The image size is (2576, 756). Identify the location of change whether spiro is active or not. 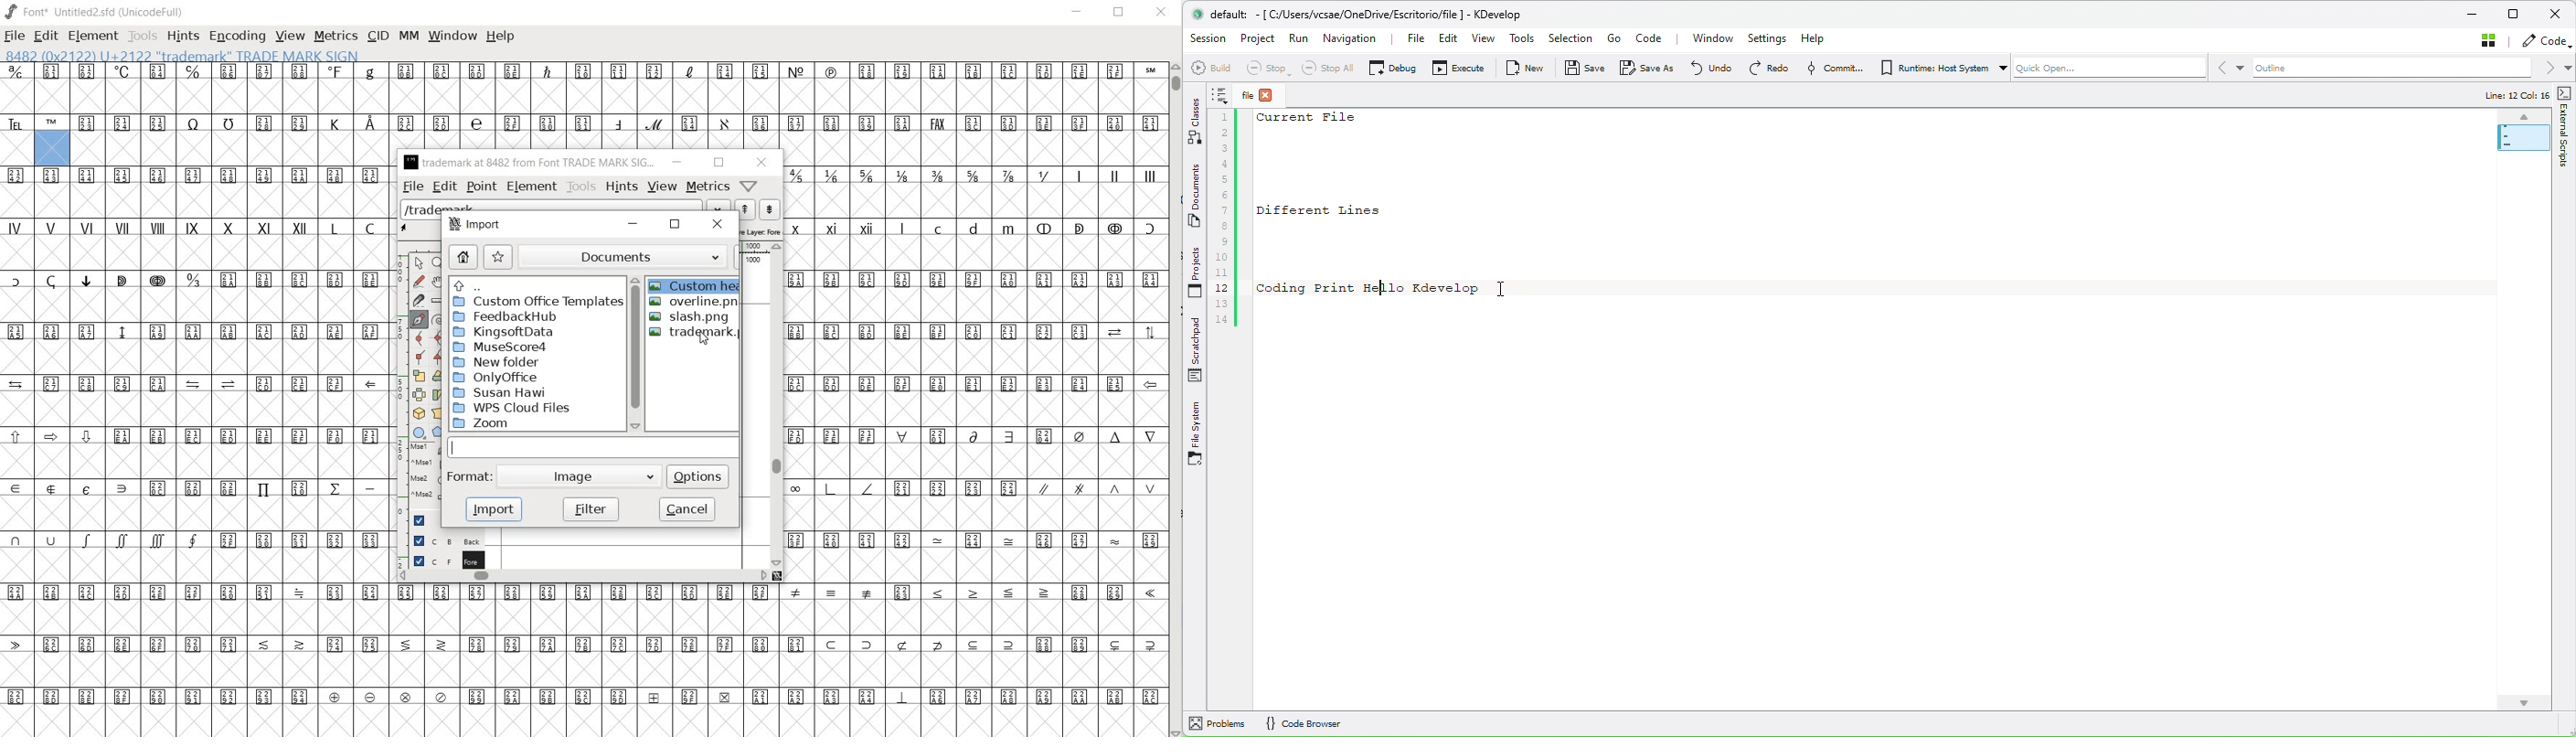
(437, 319).